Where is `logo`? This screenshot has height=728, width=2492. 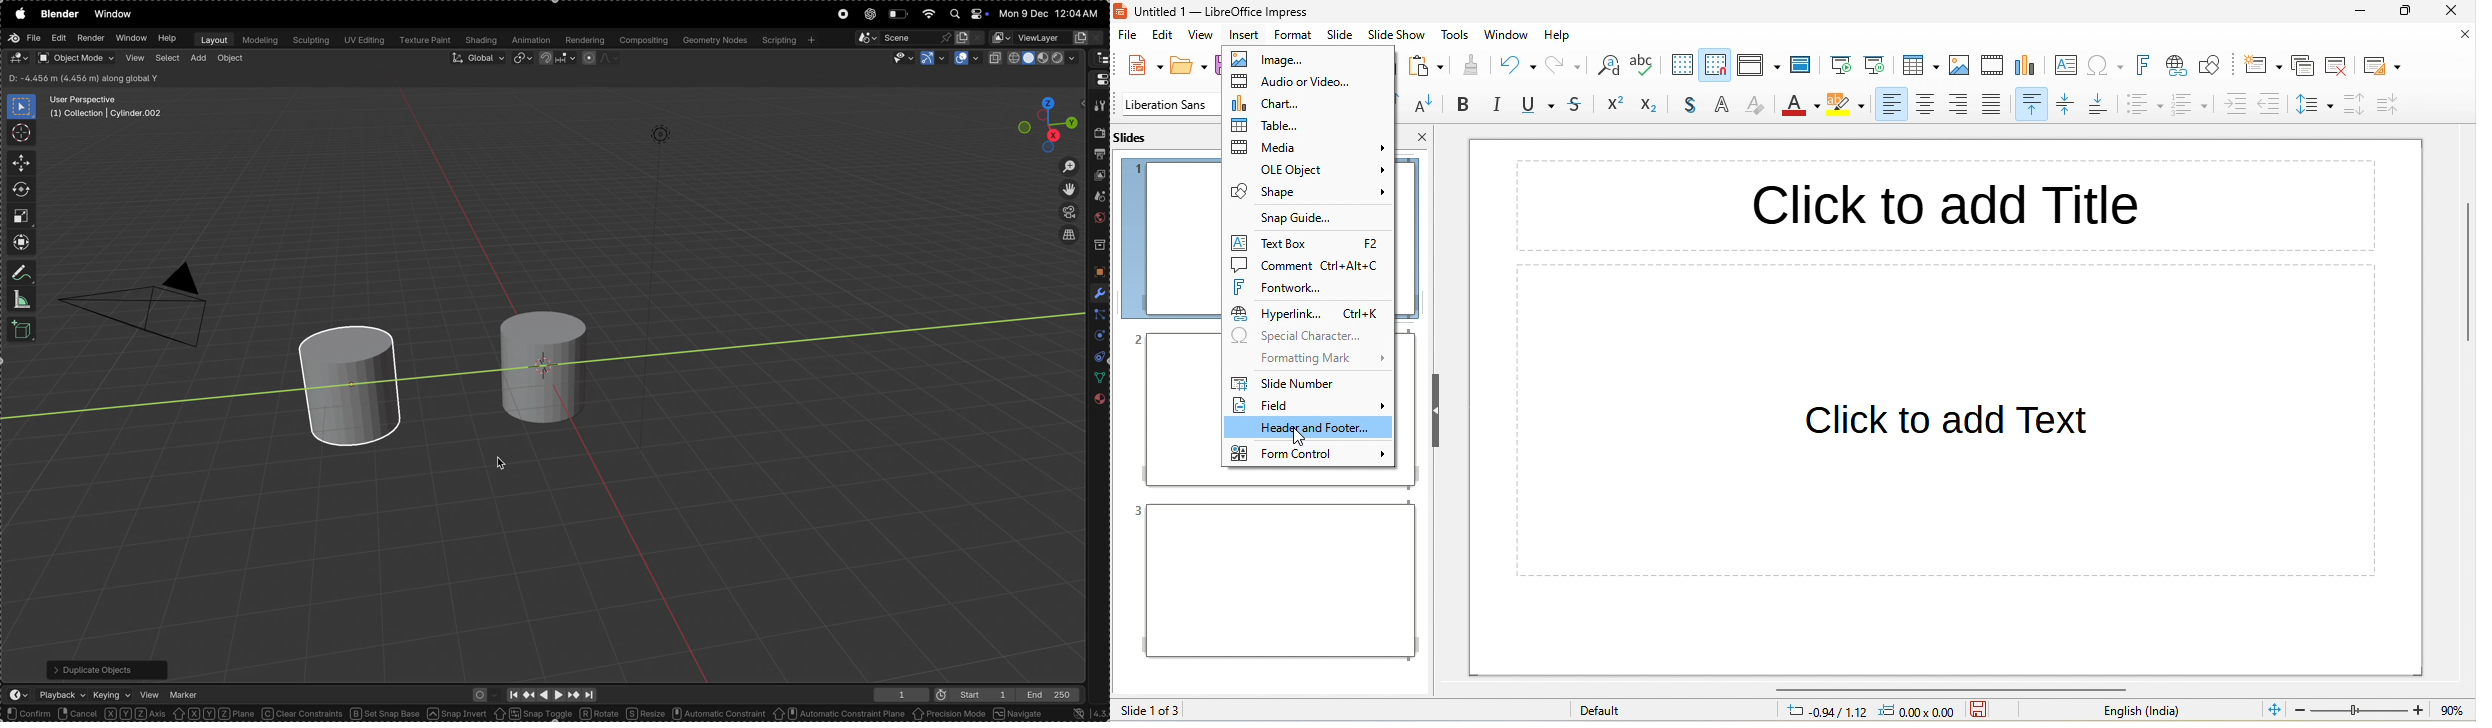 logo is located at coordinates (1121, 12).